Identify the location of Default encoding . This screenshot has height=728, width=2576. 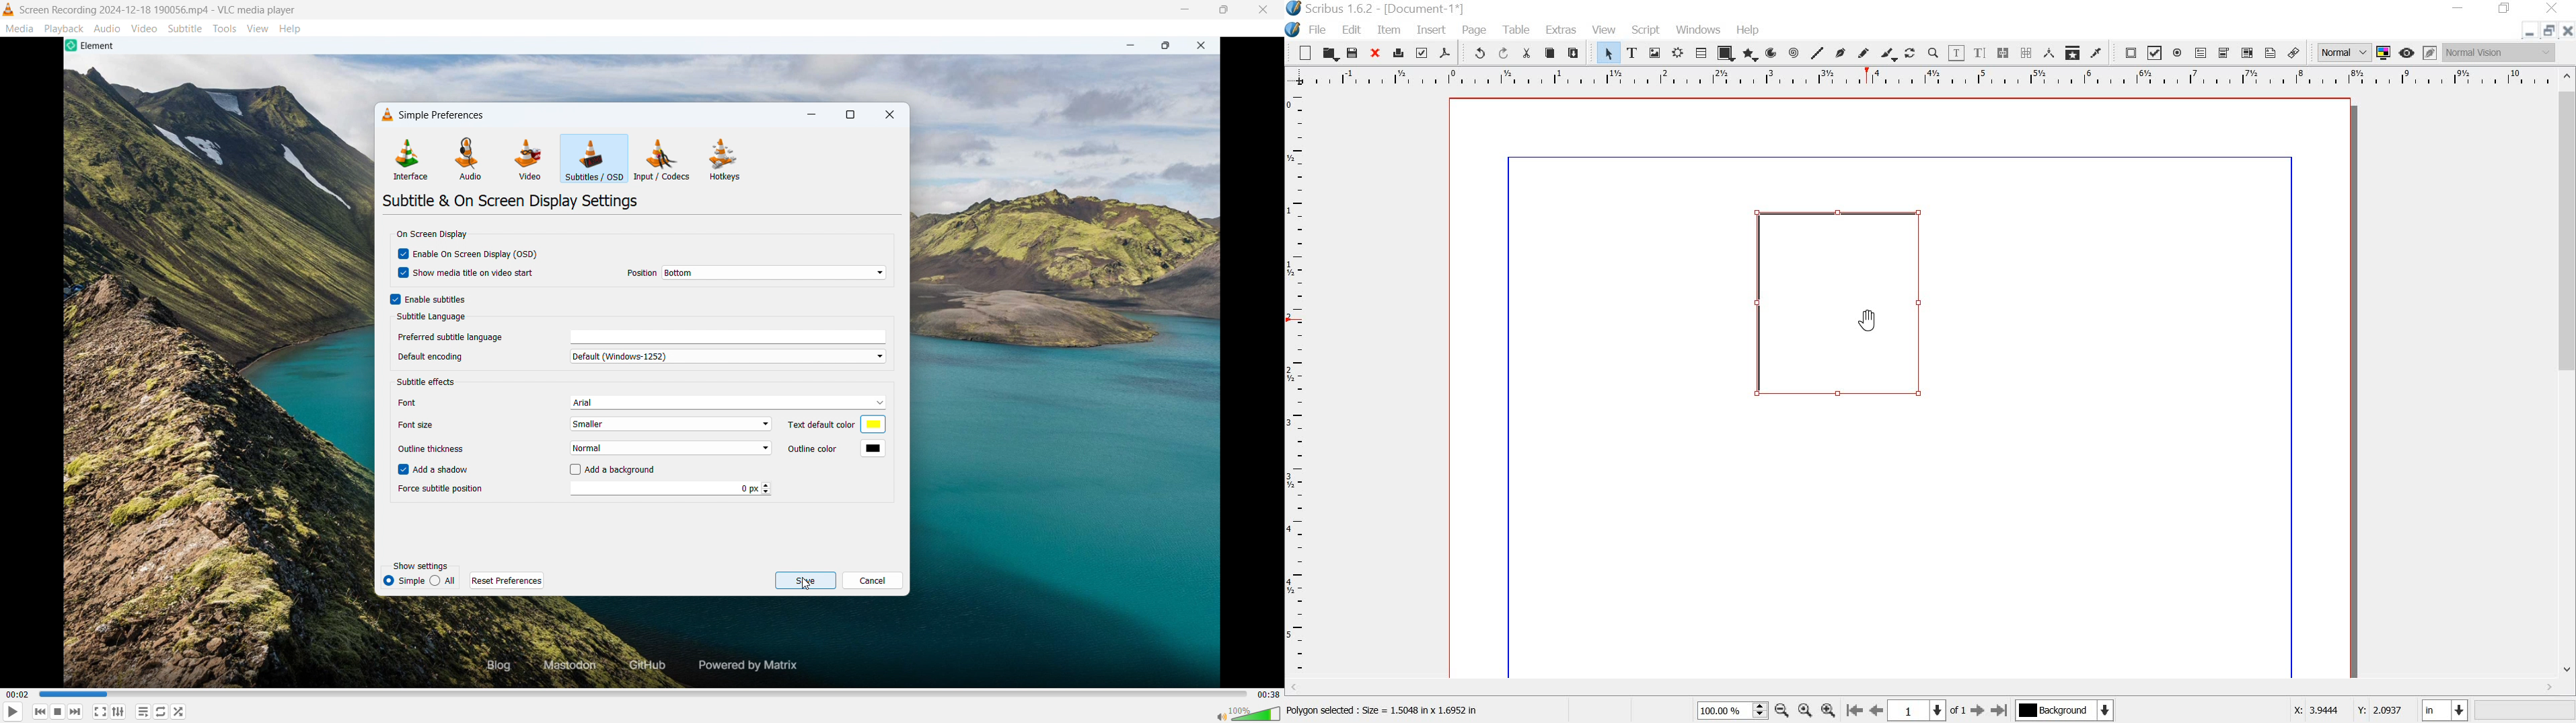
(729, 355).